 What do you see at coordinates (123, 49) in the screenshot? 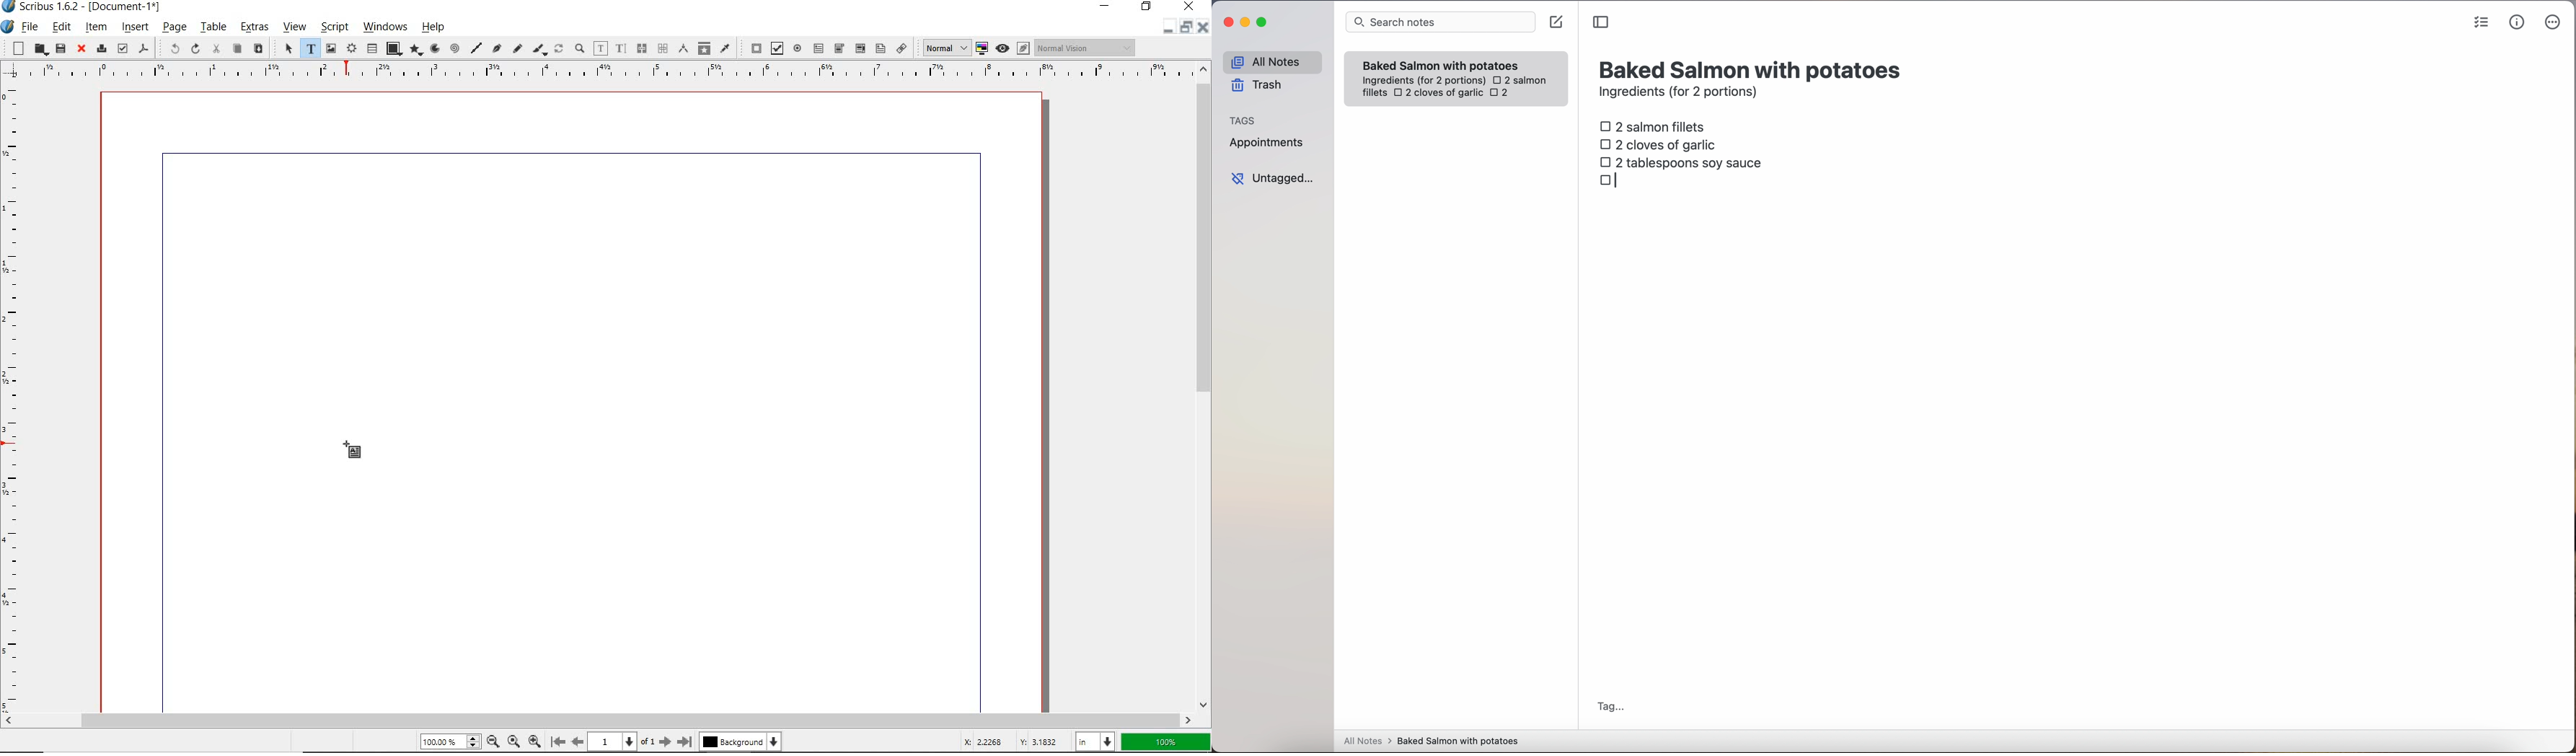
I see `preflight verifier` at bounding box center [123, 49].